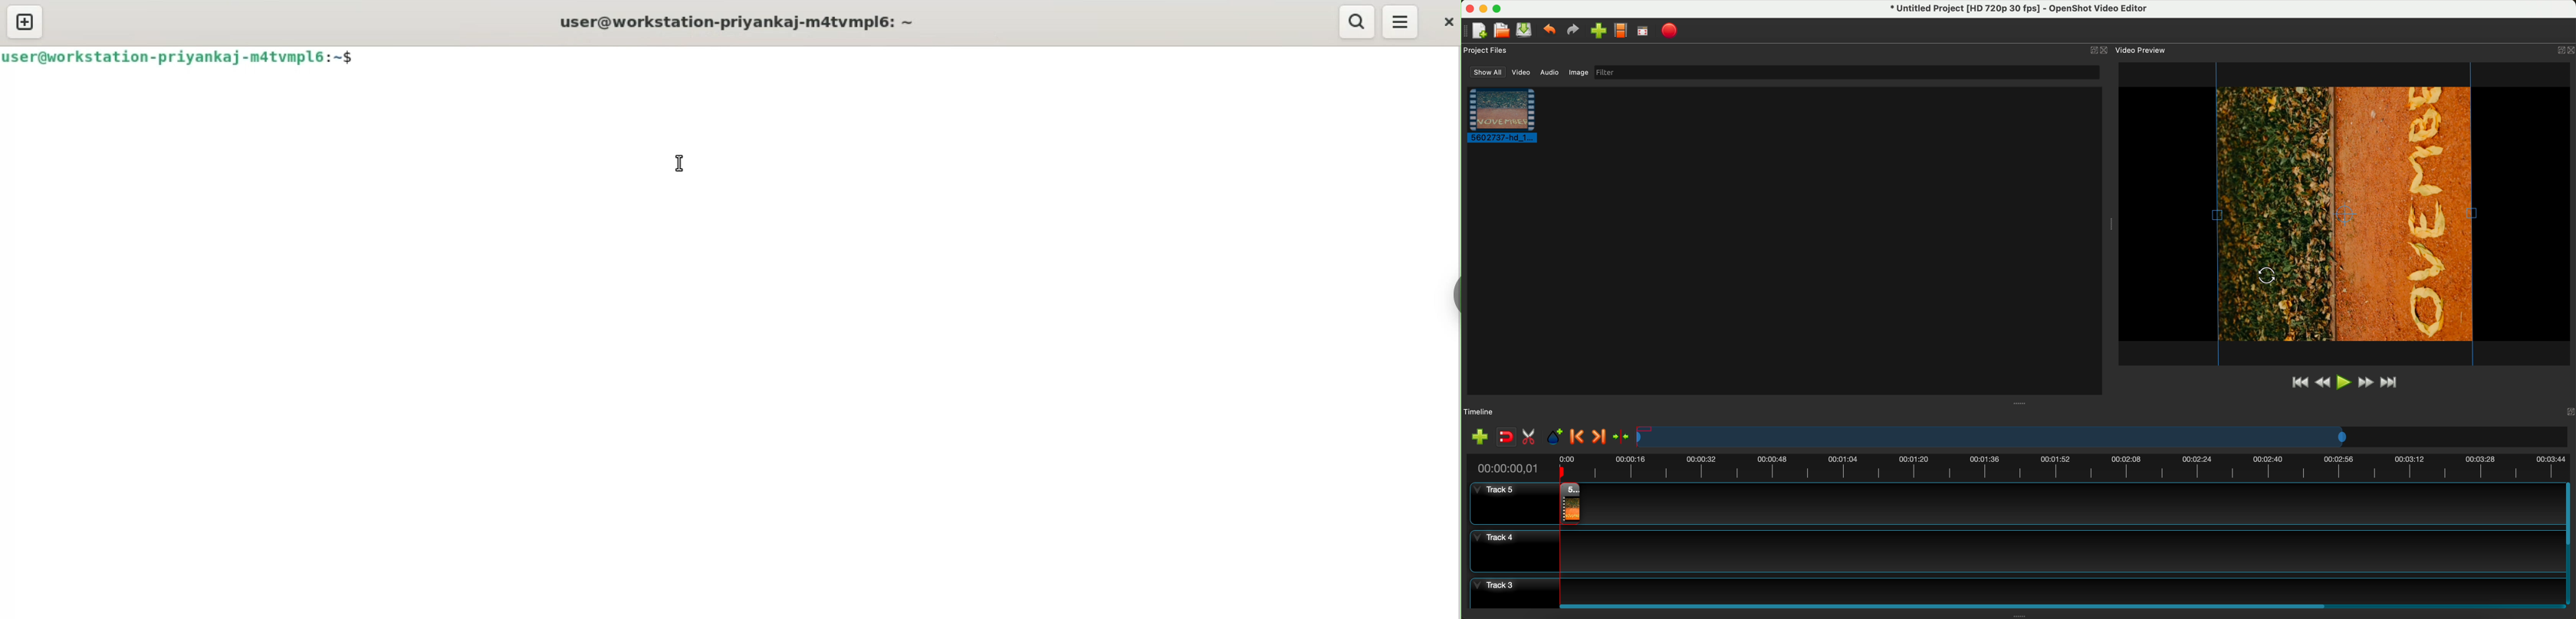 This screenshot has height=644, width=2576. I want to click on rewind, so click(2321, 384).